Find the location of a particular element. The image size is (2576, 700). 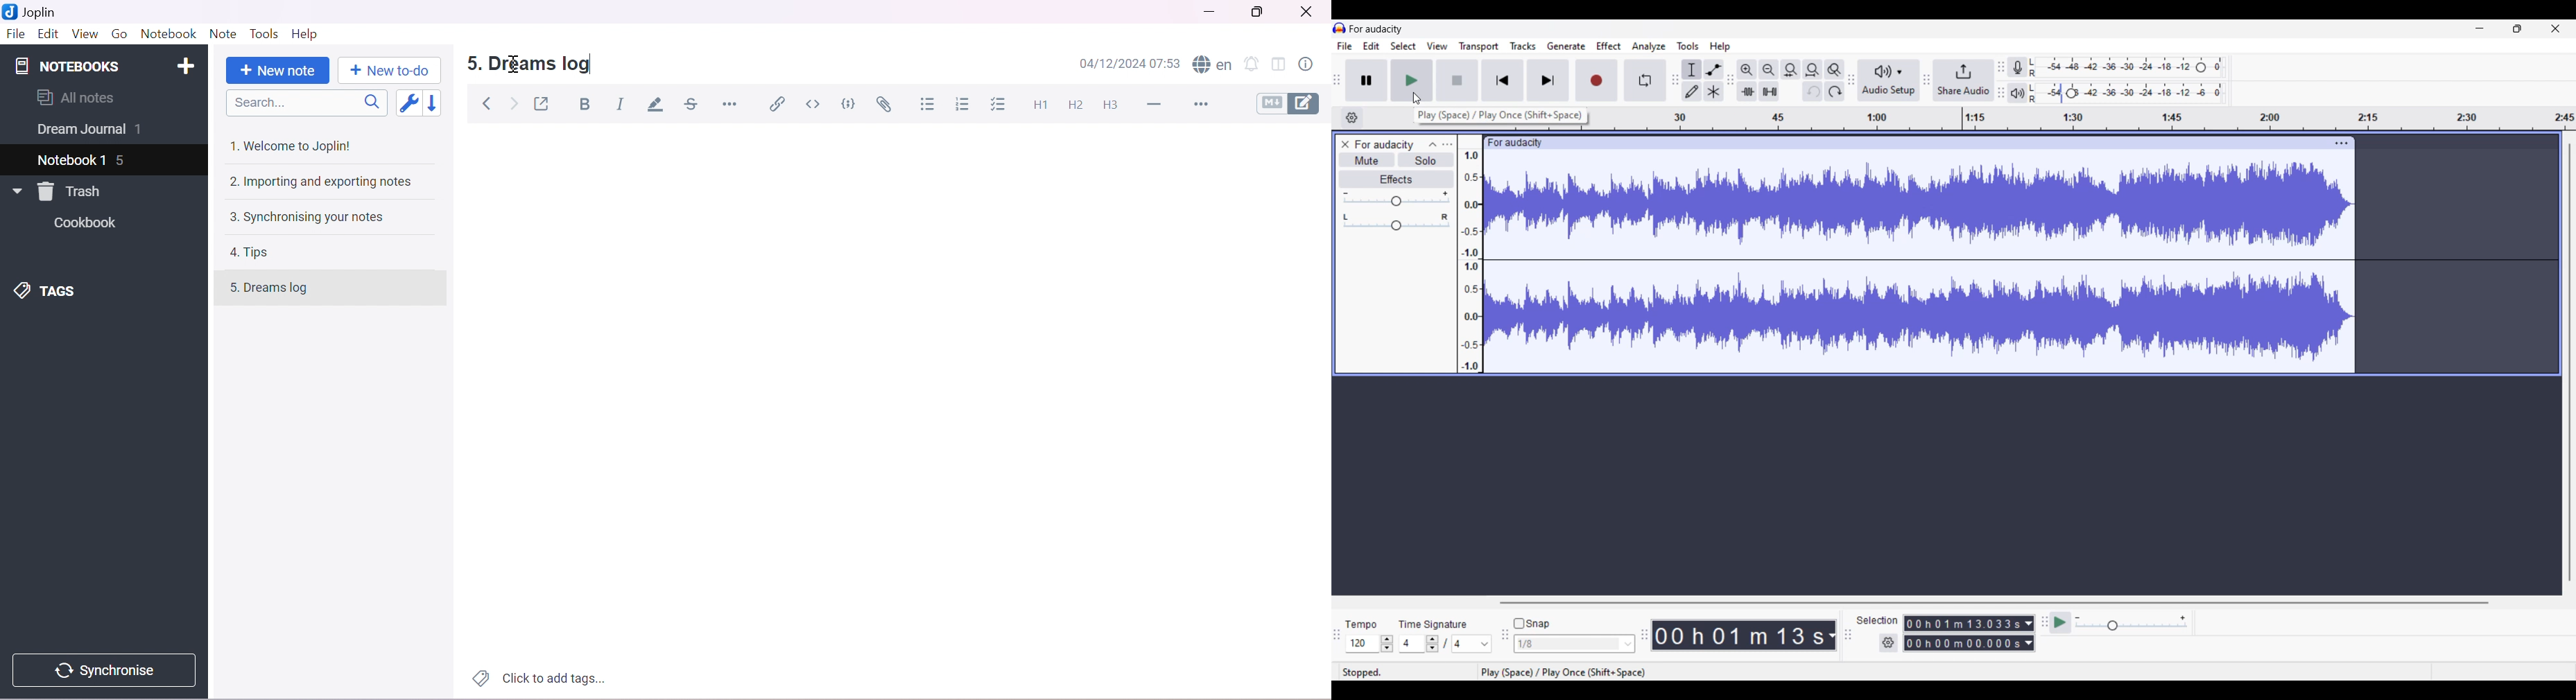

Vertical slide bar is located at coordinates (2569, 363).